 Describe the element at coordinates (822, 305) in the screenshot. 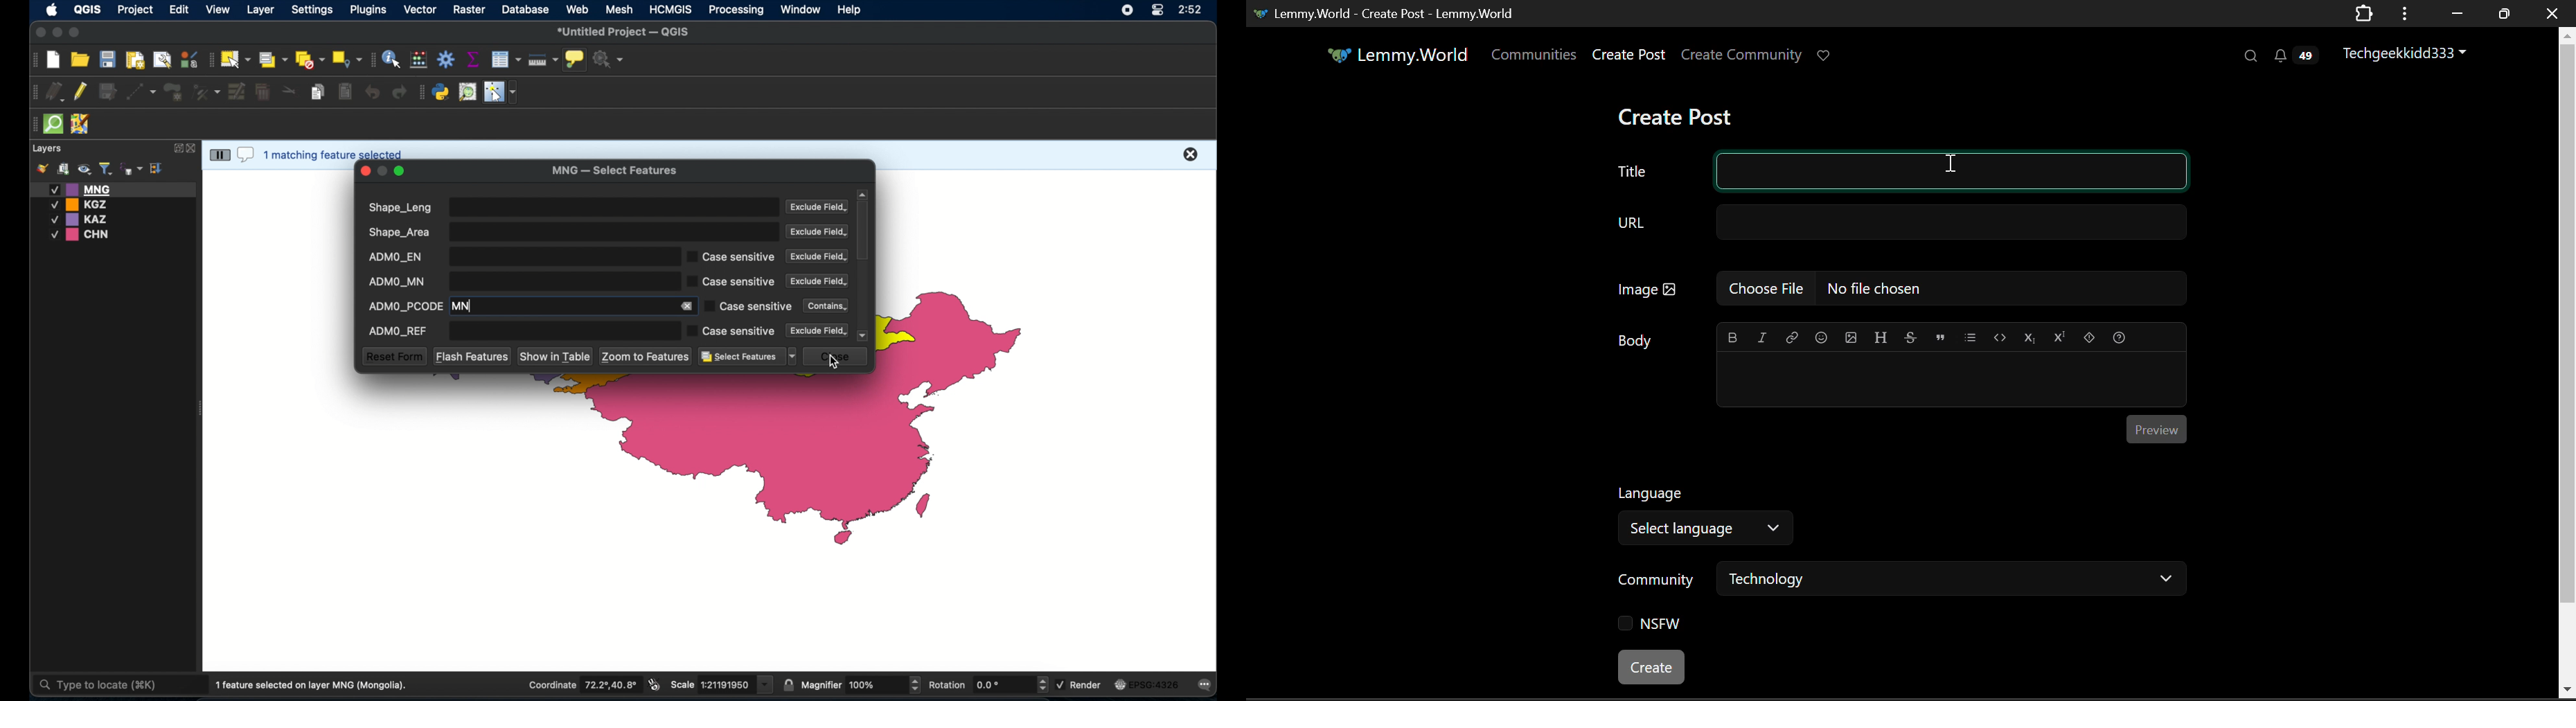

I see `contains` at that location.